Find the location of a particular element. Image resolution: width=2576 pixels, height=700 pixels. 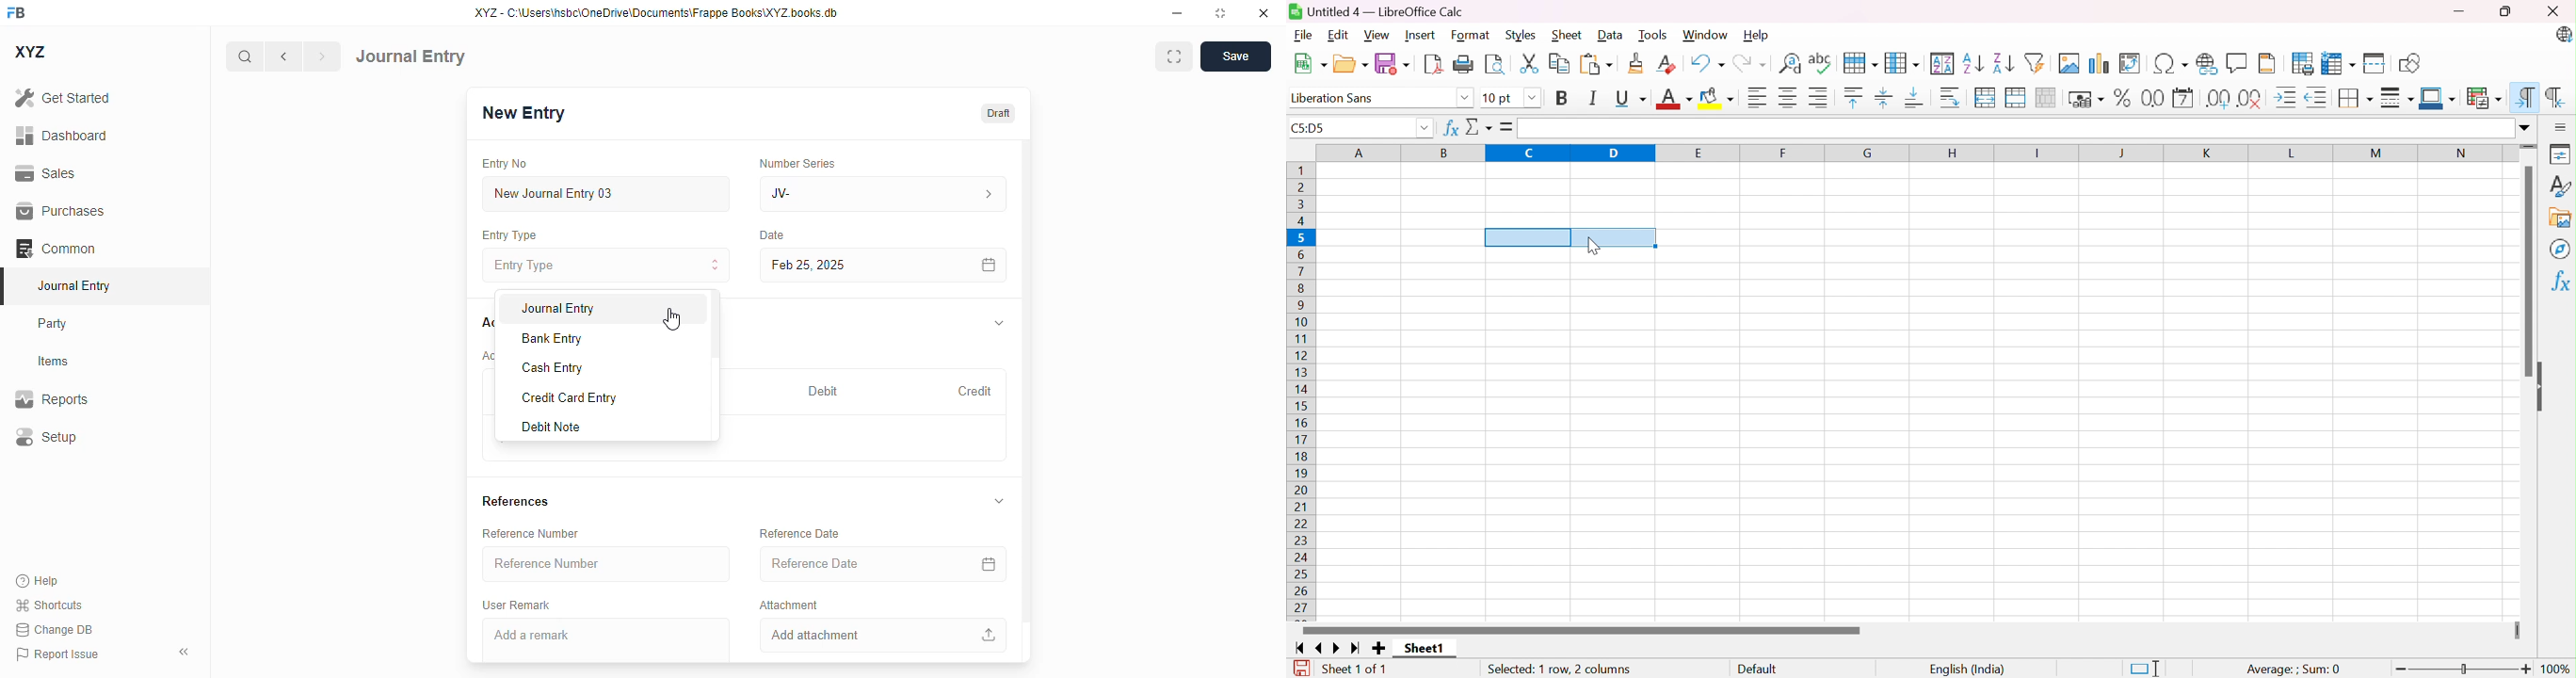

FB logo is located at coordinates (16, 11).